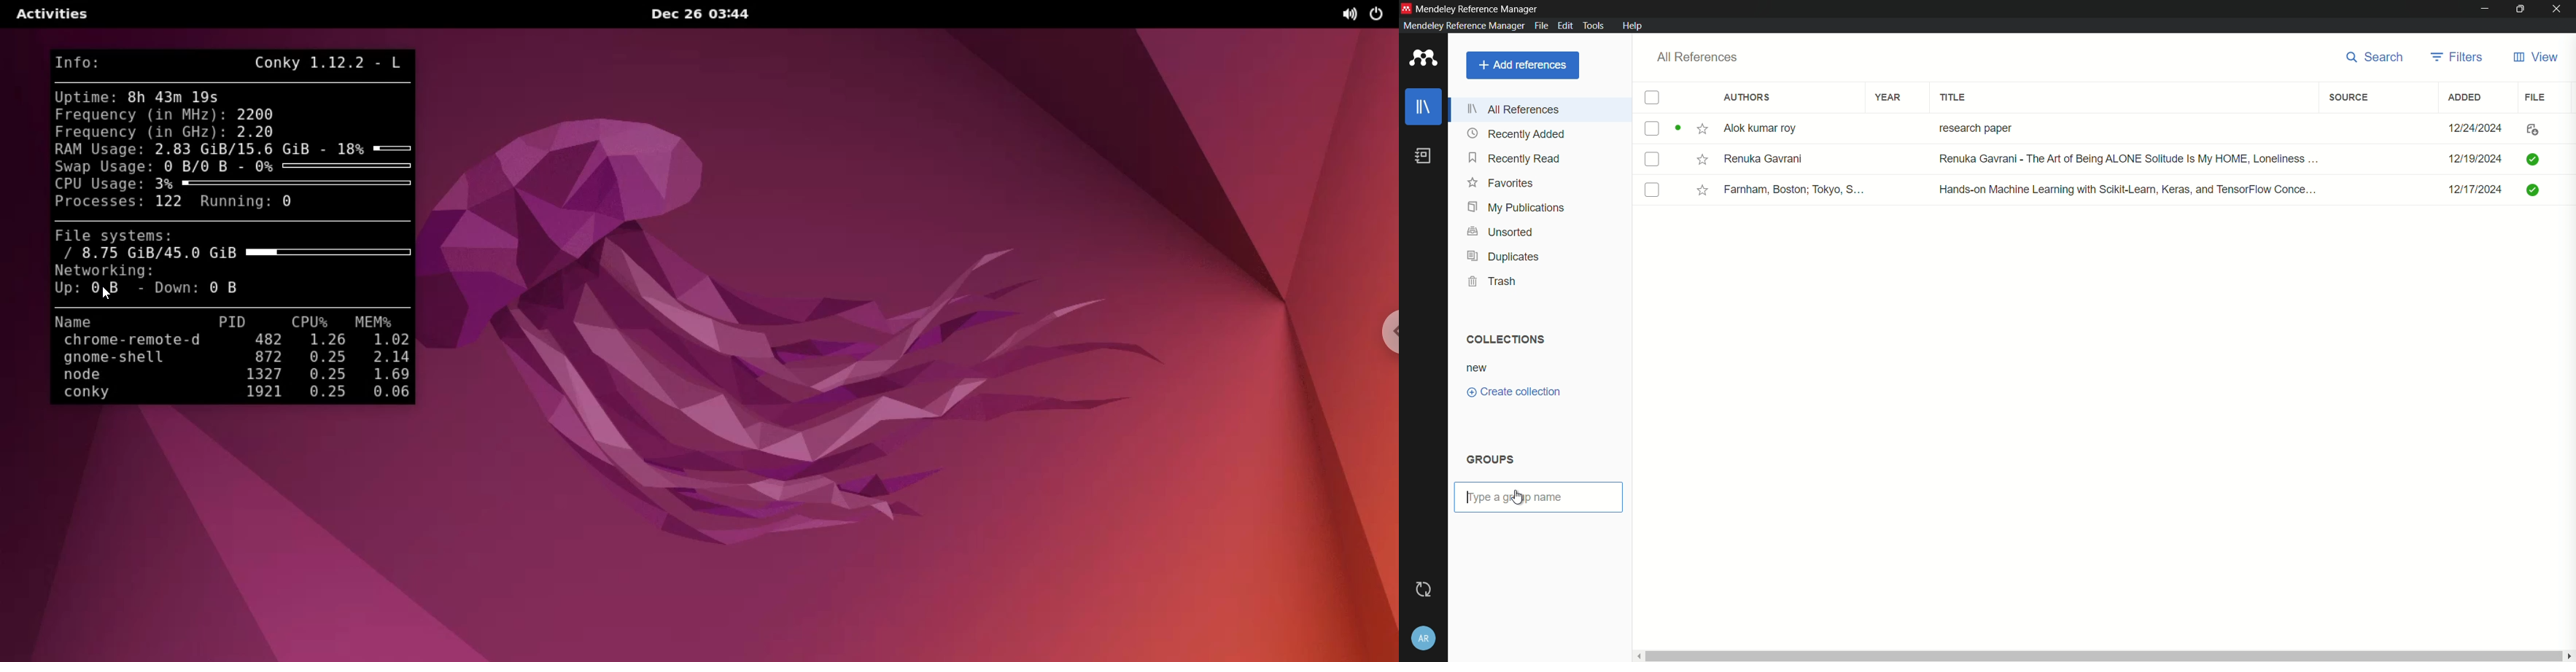  Describe the element at coordinates (2125, 188) in the screenshot. I see `Hands on Machine Learning...` at that location.